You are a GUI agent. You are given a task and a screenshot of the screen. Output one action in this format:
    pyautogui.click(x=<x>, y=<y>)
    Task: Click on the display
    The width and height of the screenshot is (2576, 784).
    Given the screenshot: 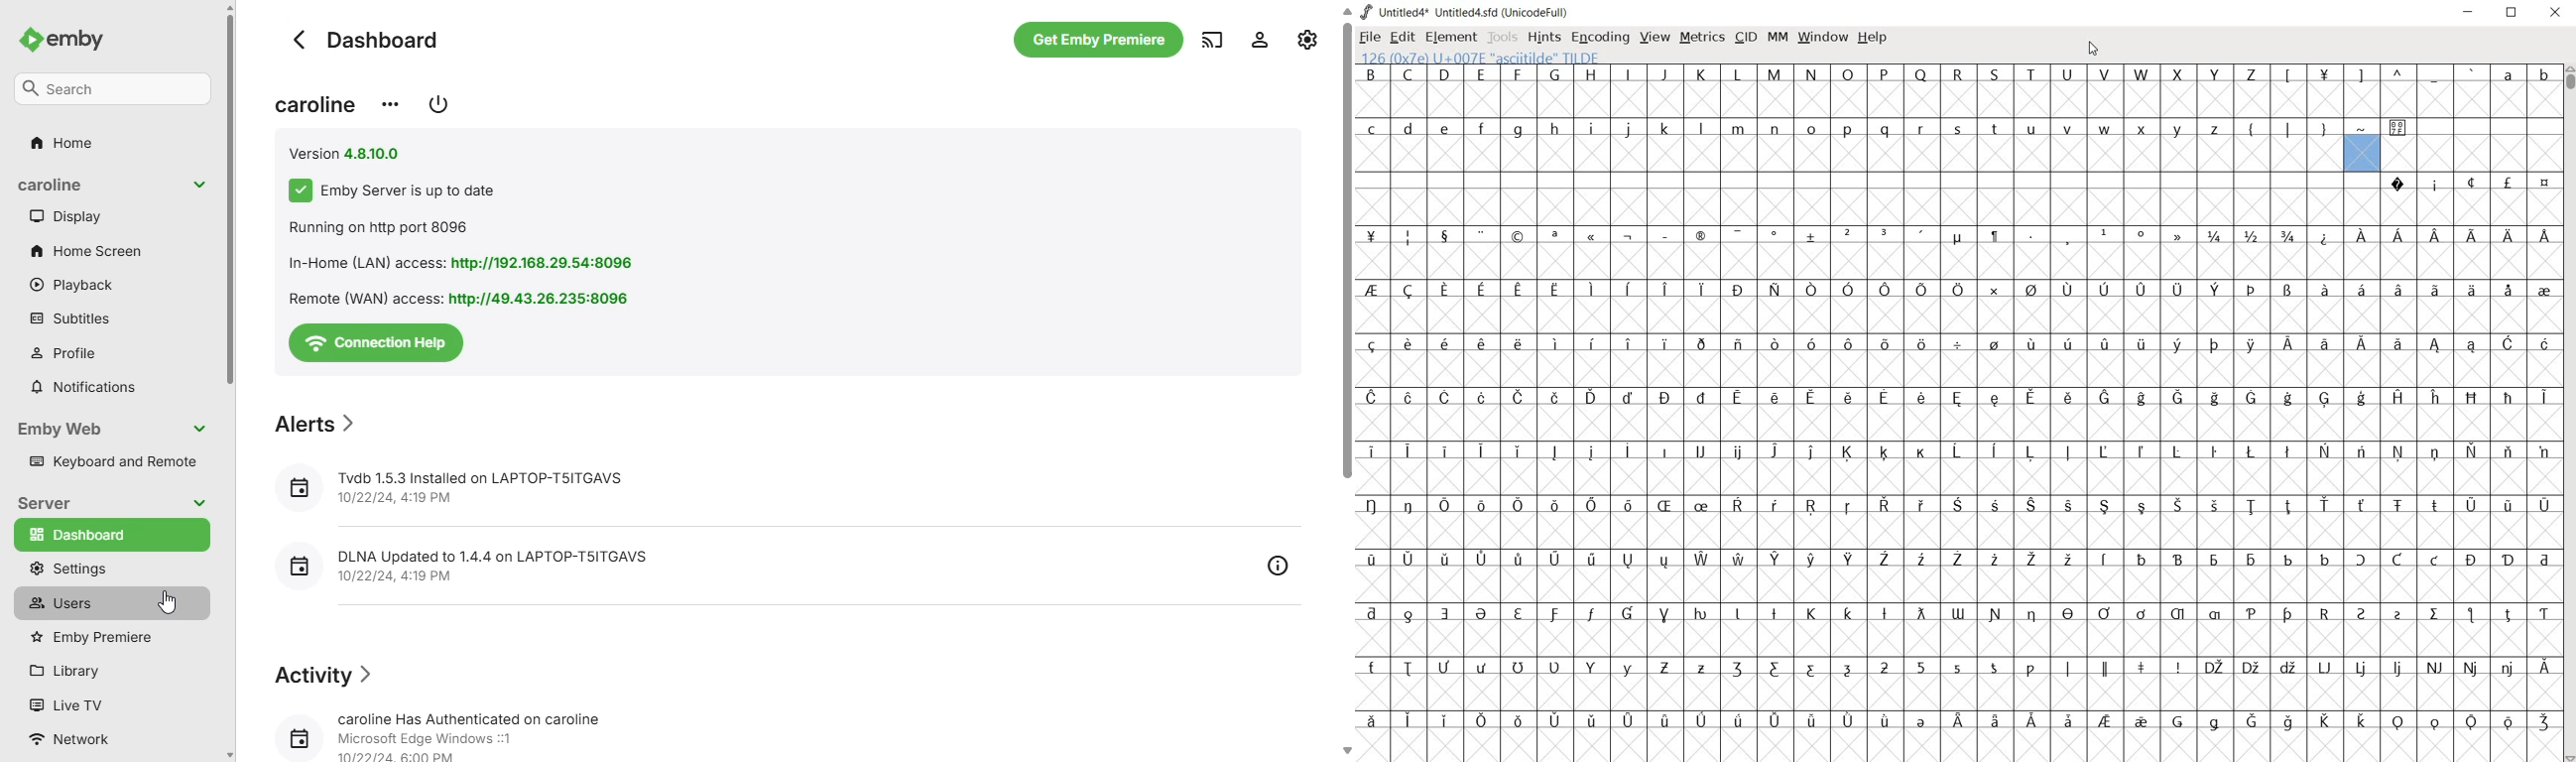 What is the action you would take?
    pyautogui.click(x=68, y=216)
    